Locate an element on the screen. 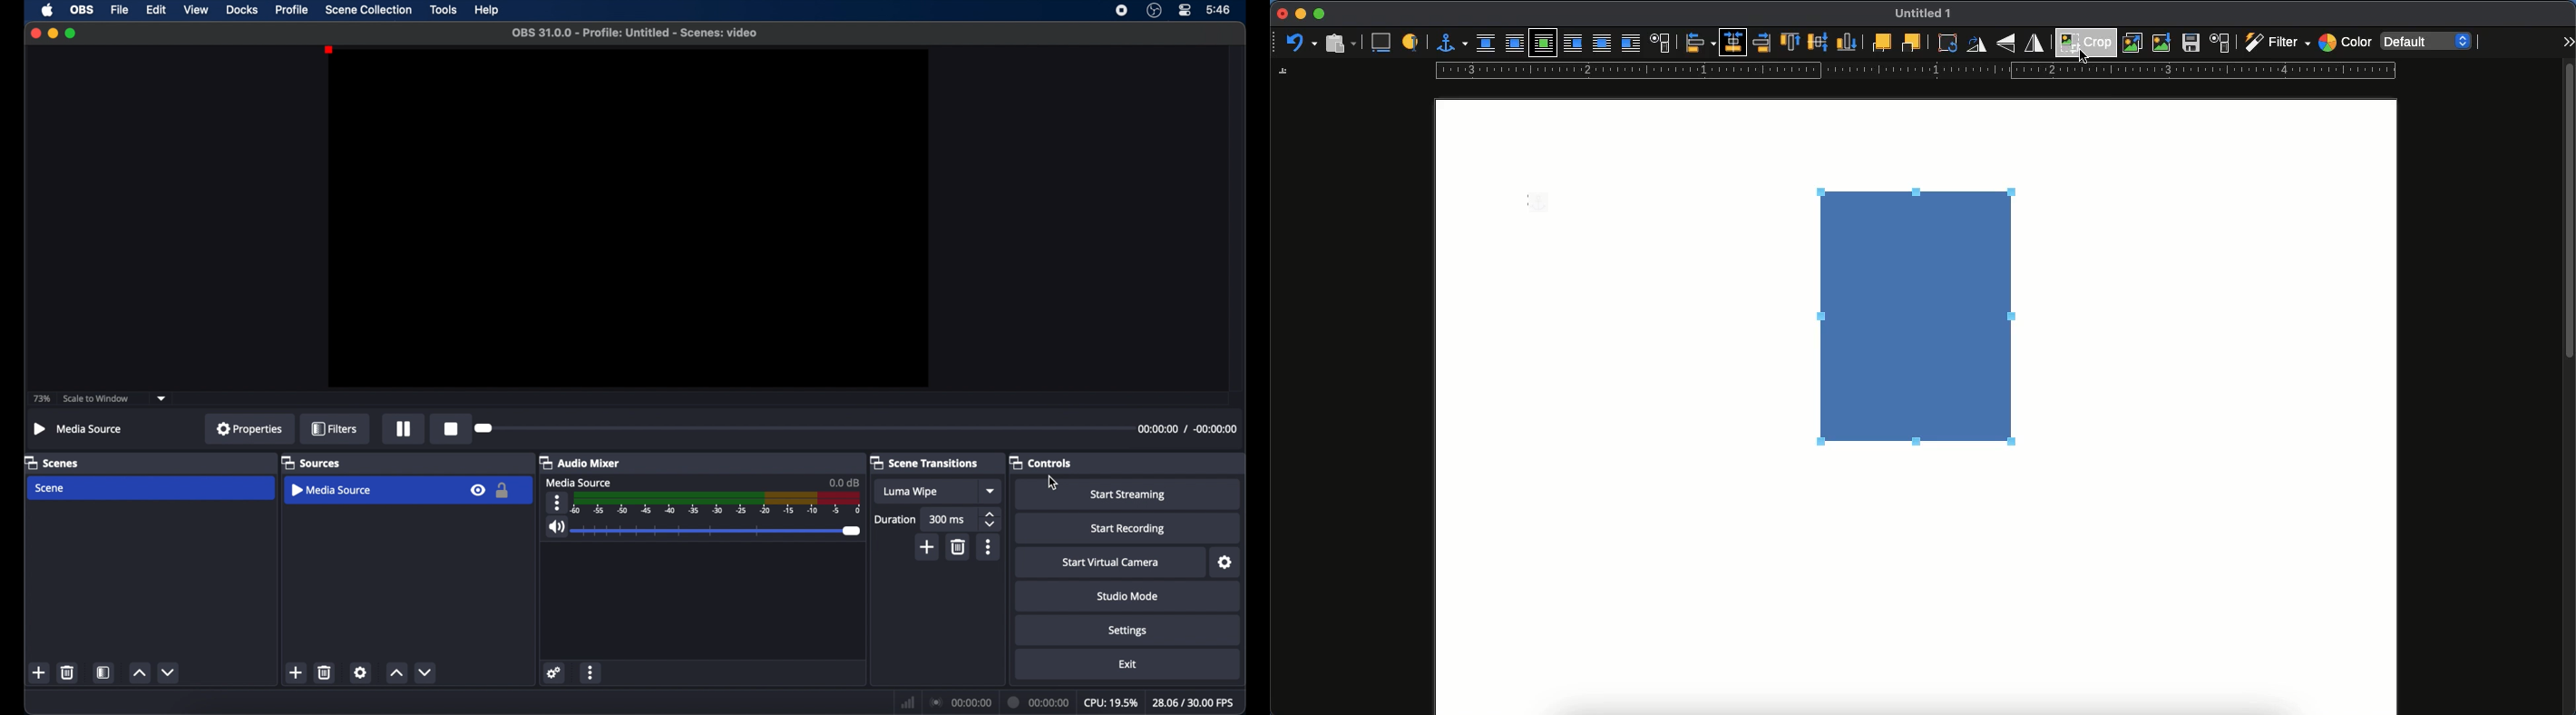 The height and width of the screenshot is (728, 2576). start virtual camera is located at coordinates (1111, 563).